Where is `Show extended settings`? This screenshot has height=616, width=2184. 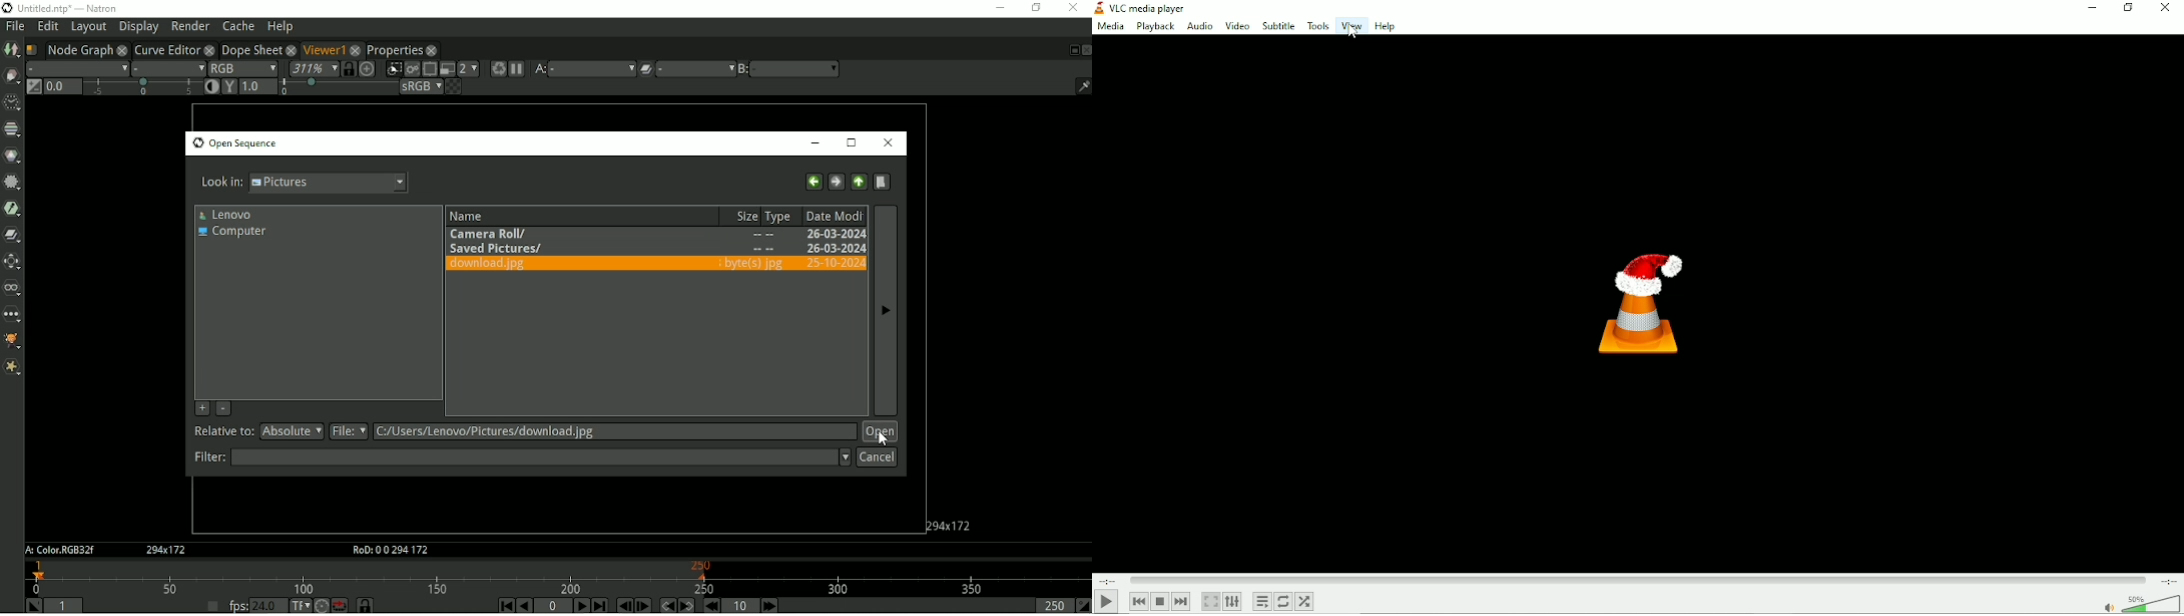 Show extended settings is located at coordinates (1231, 602).